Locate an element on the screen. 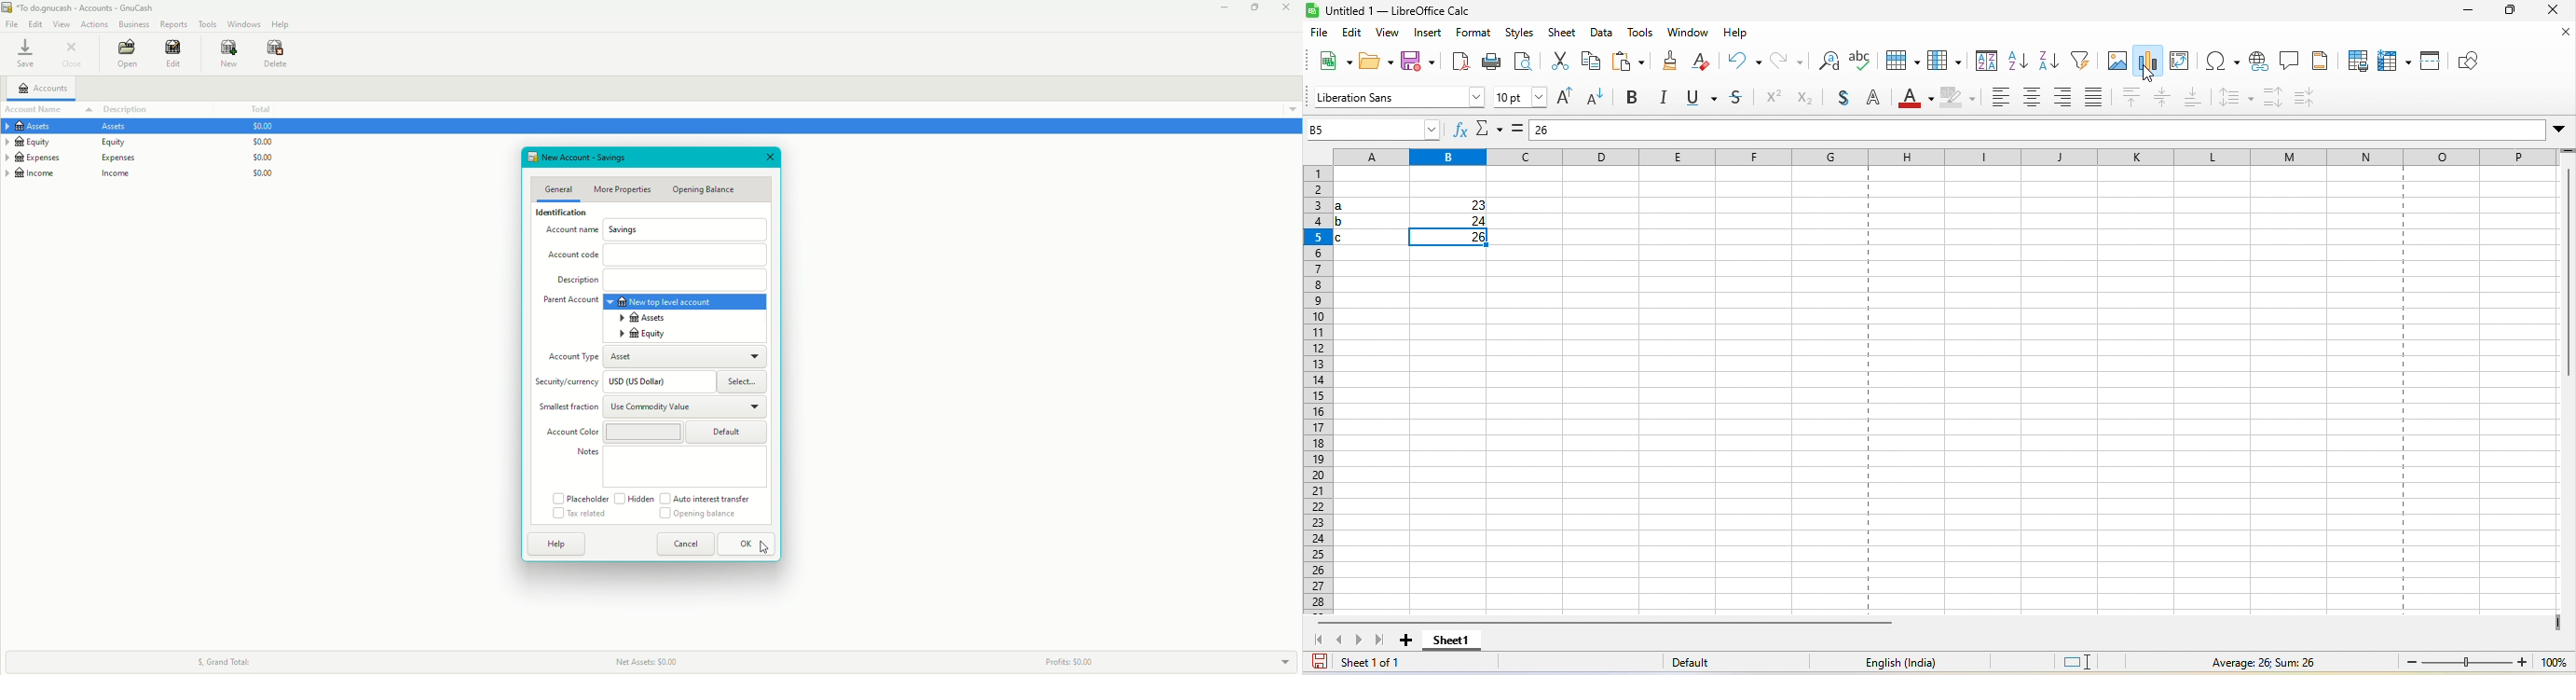 The image size is (2576, 700). first sheet is located at coordinates (1317, 641).